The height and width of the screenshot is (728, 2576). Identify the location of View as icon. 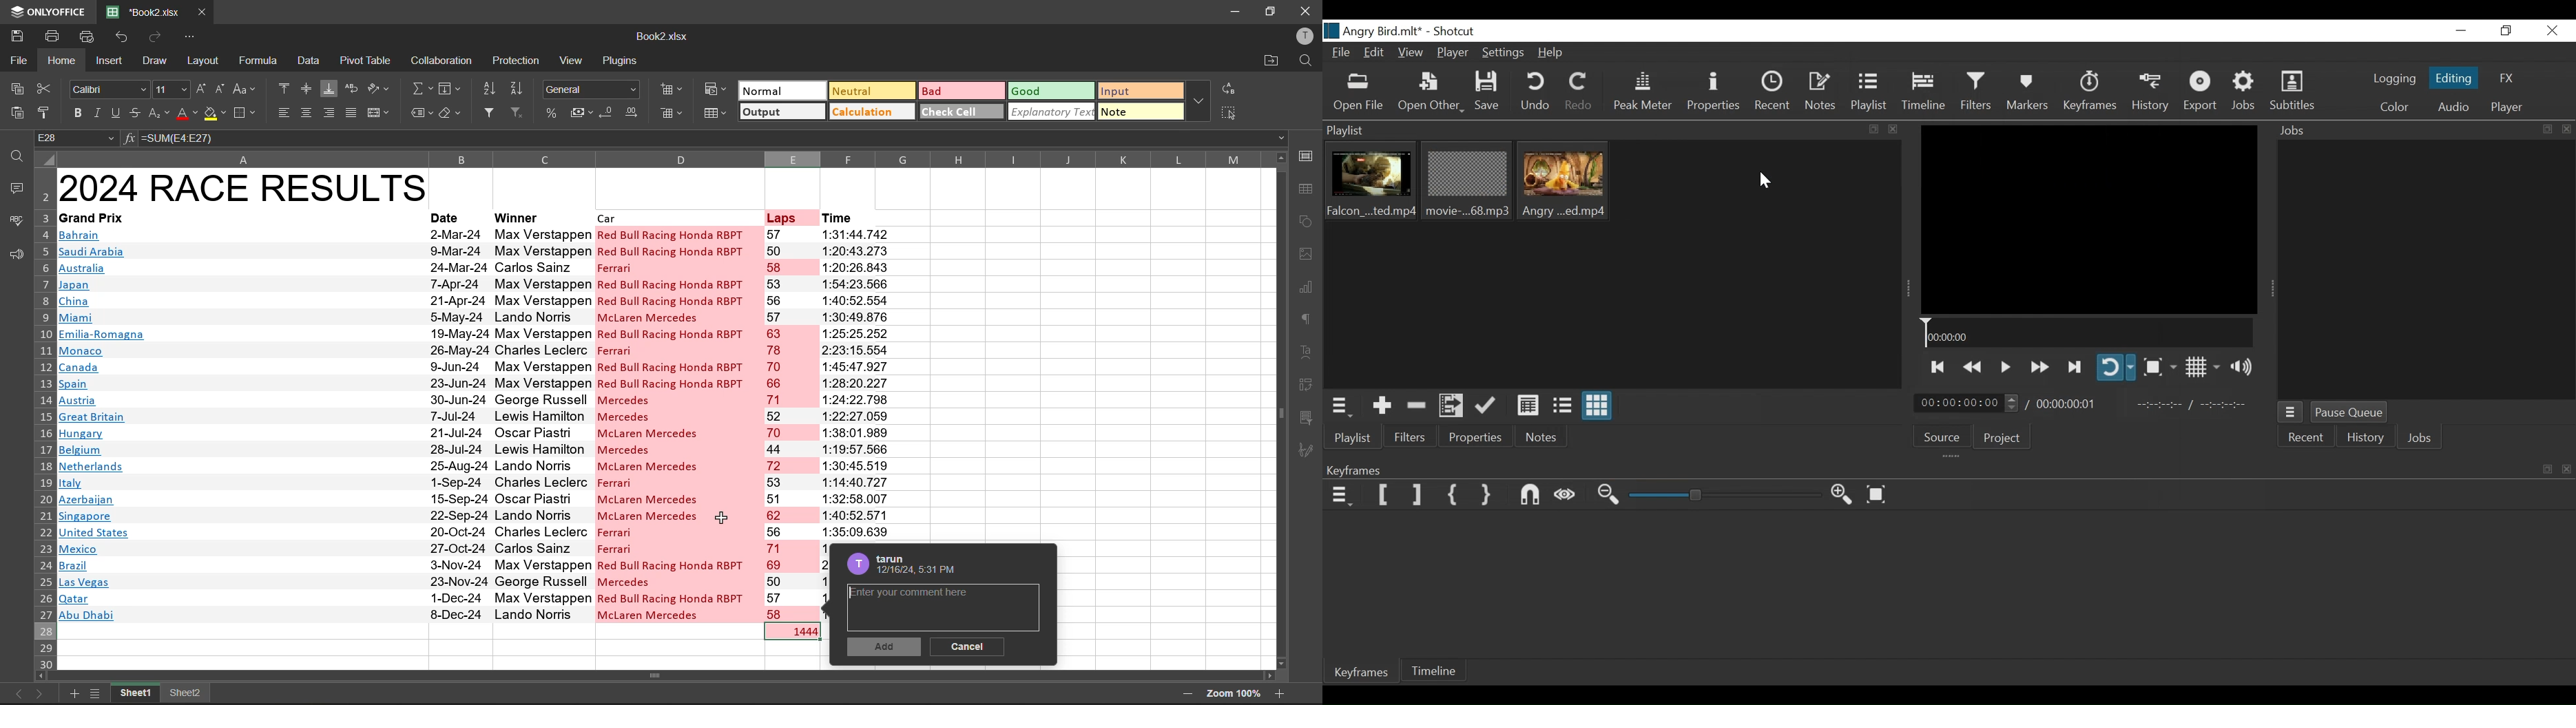
(1597, 407).